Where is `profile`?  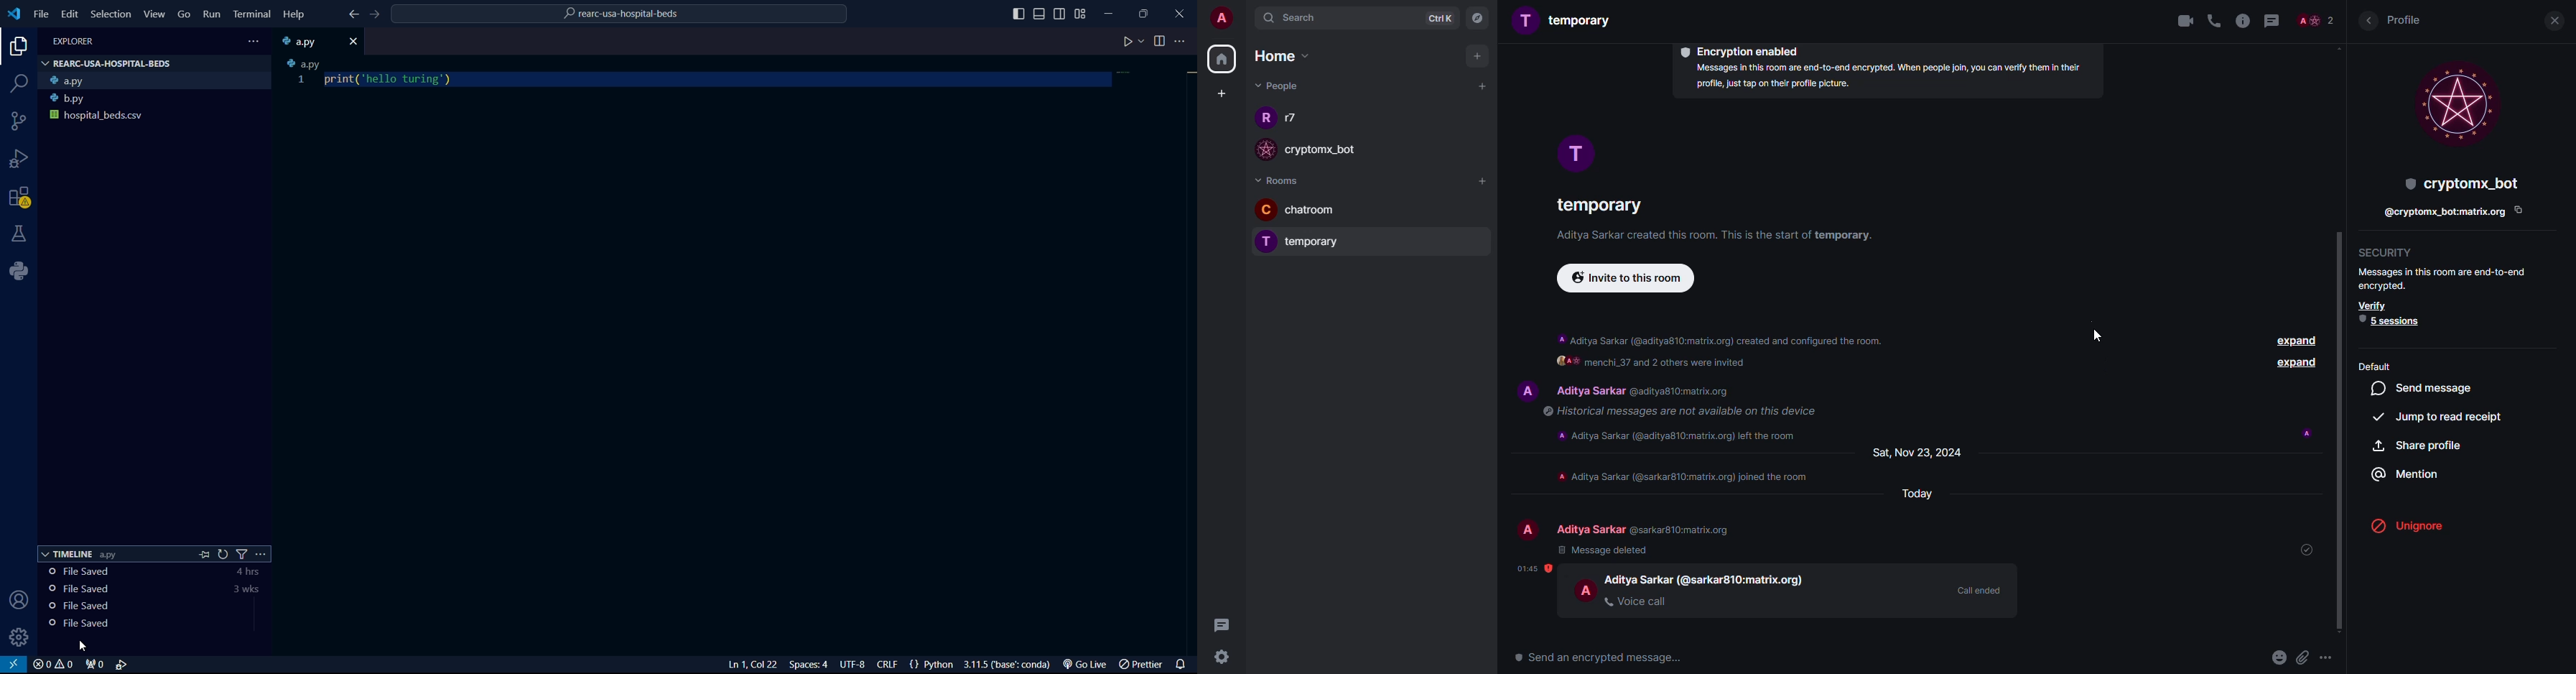
profile is located at coordinates (2457, 103).